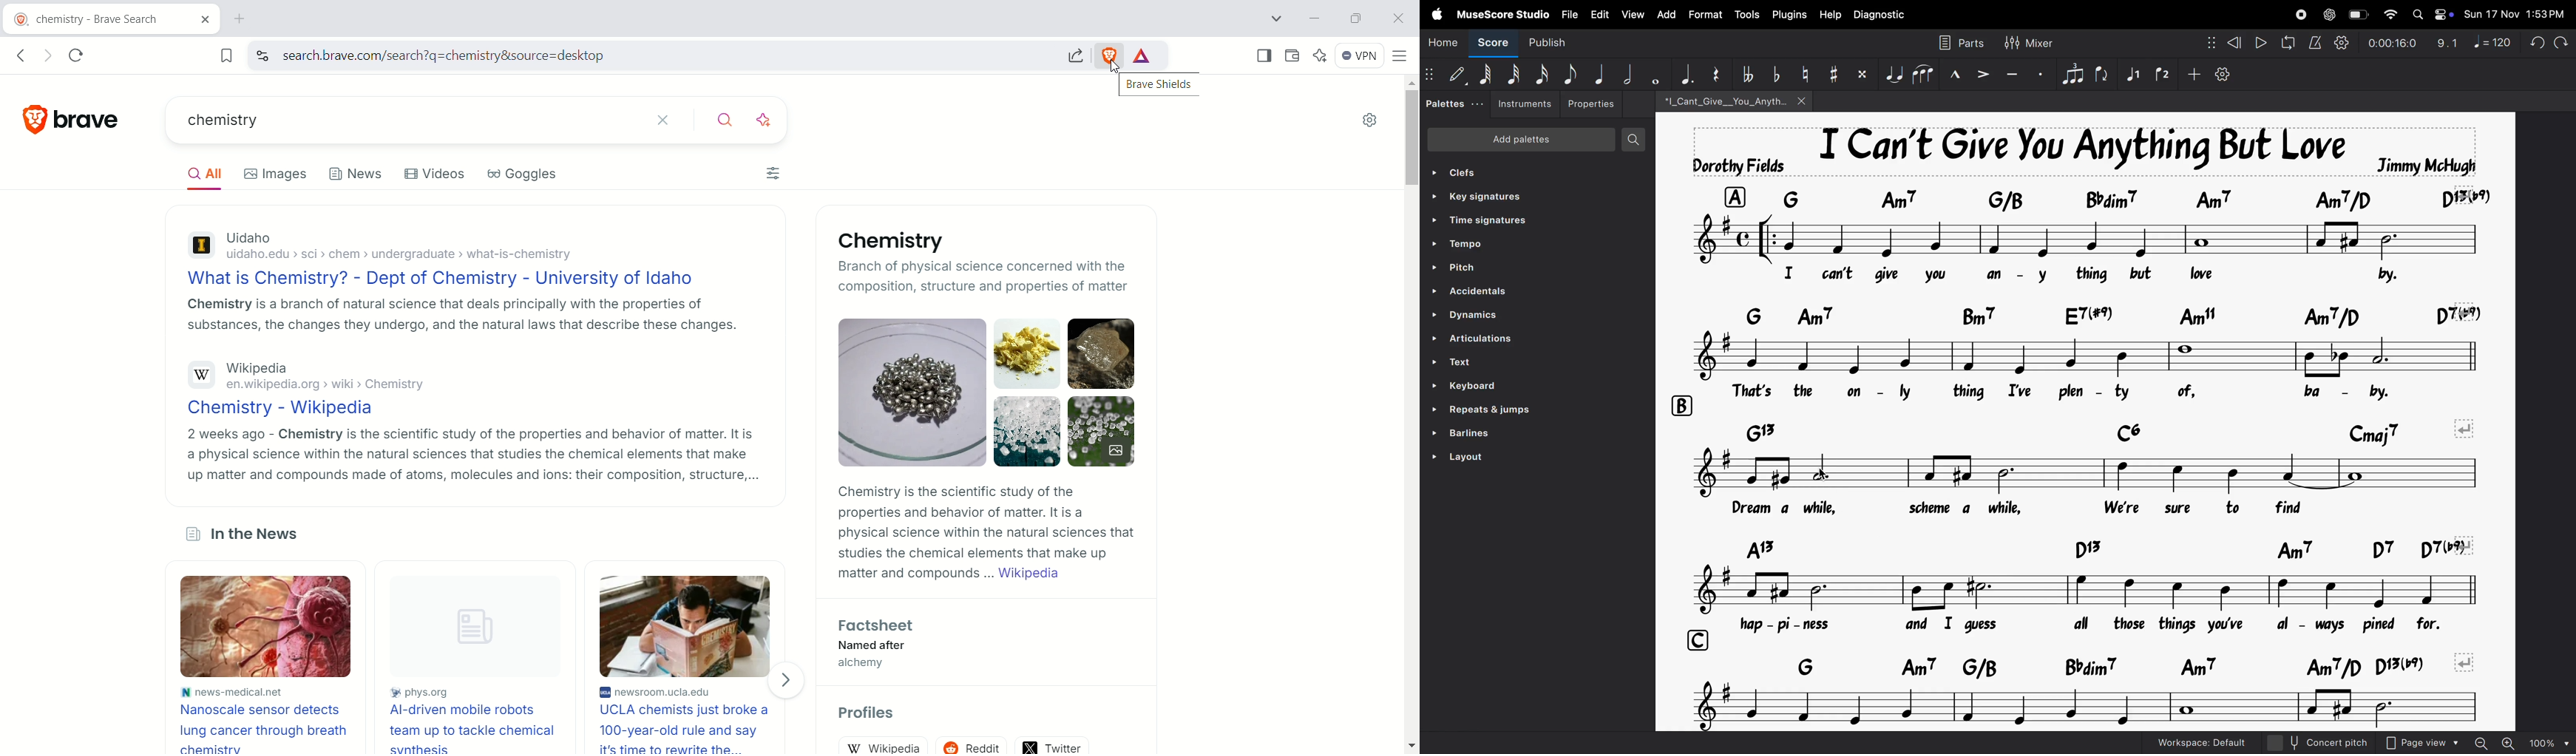 The image size is (2576, 756). I want to click on  aggumentation dot, so click(1683, 73).